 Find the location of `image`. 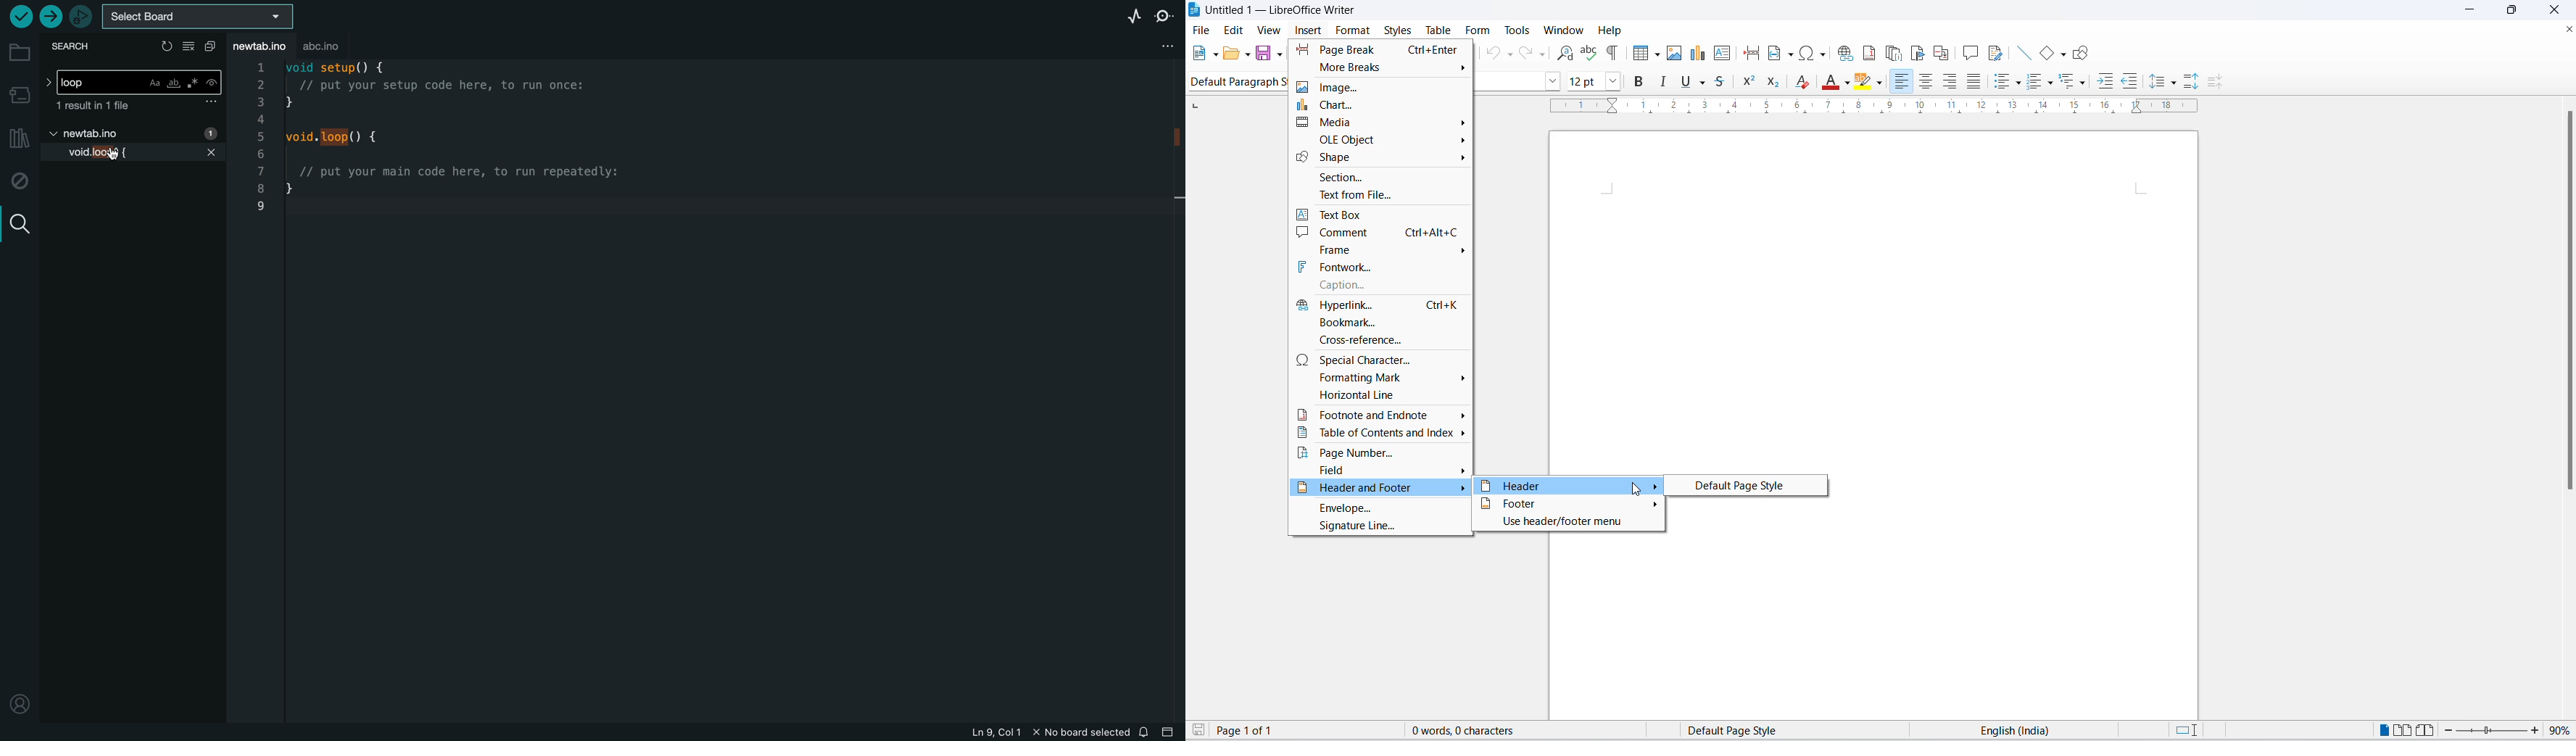

image is located at coordinates (1381, 89).